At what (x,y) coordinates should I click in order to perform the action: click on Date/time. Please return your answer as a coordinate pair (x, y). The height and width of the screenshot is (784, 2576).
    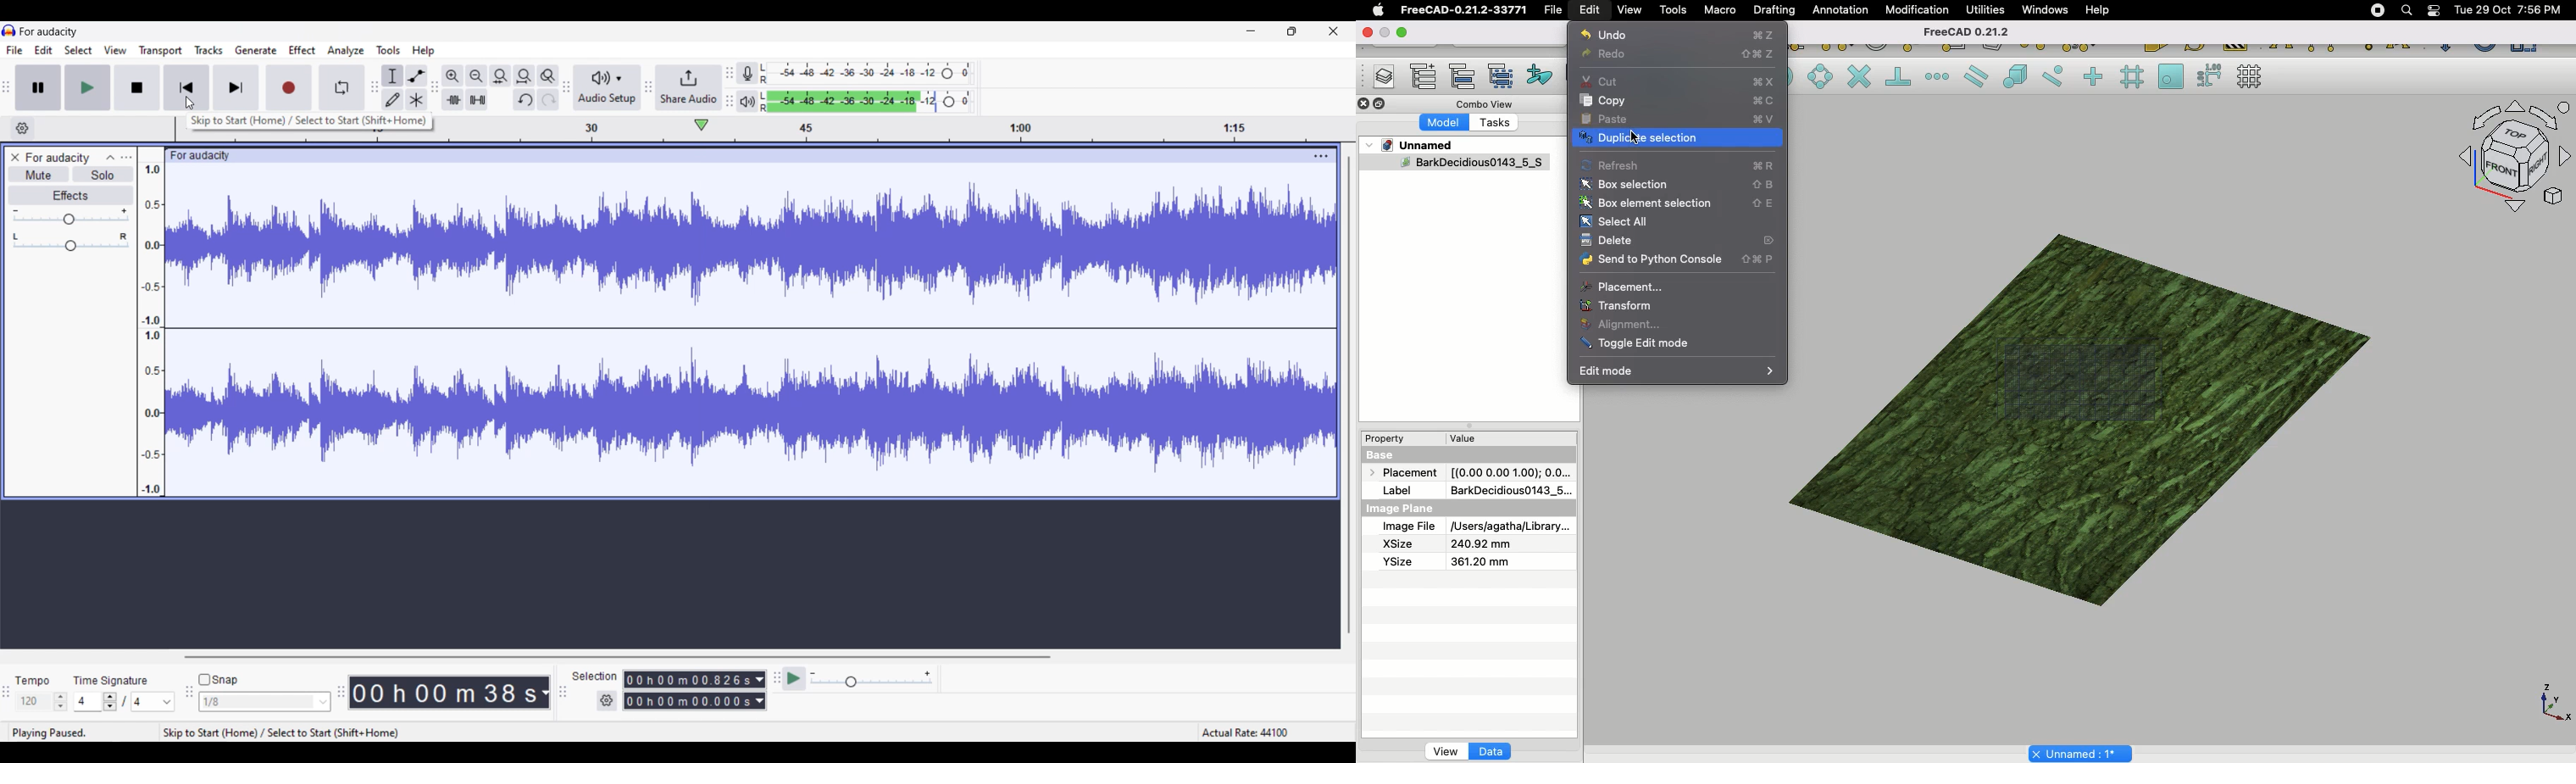
    Looking at the image, I should click on (2507, 8).